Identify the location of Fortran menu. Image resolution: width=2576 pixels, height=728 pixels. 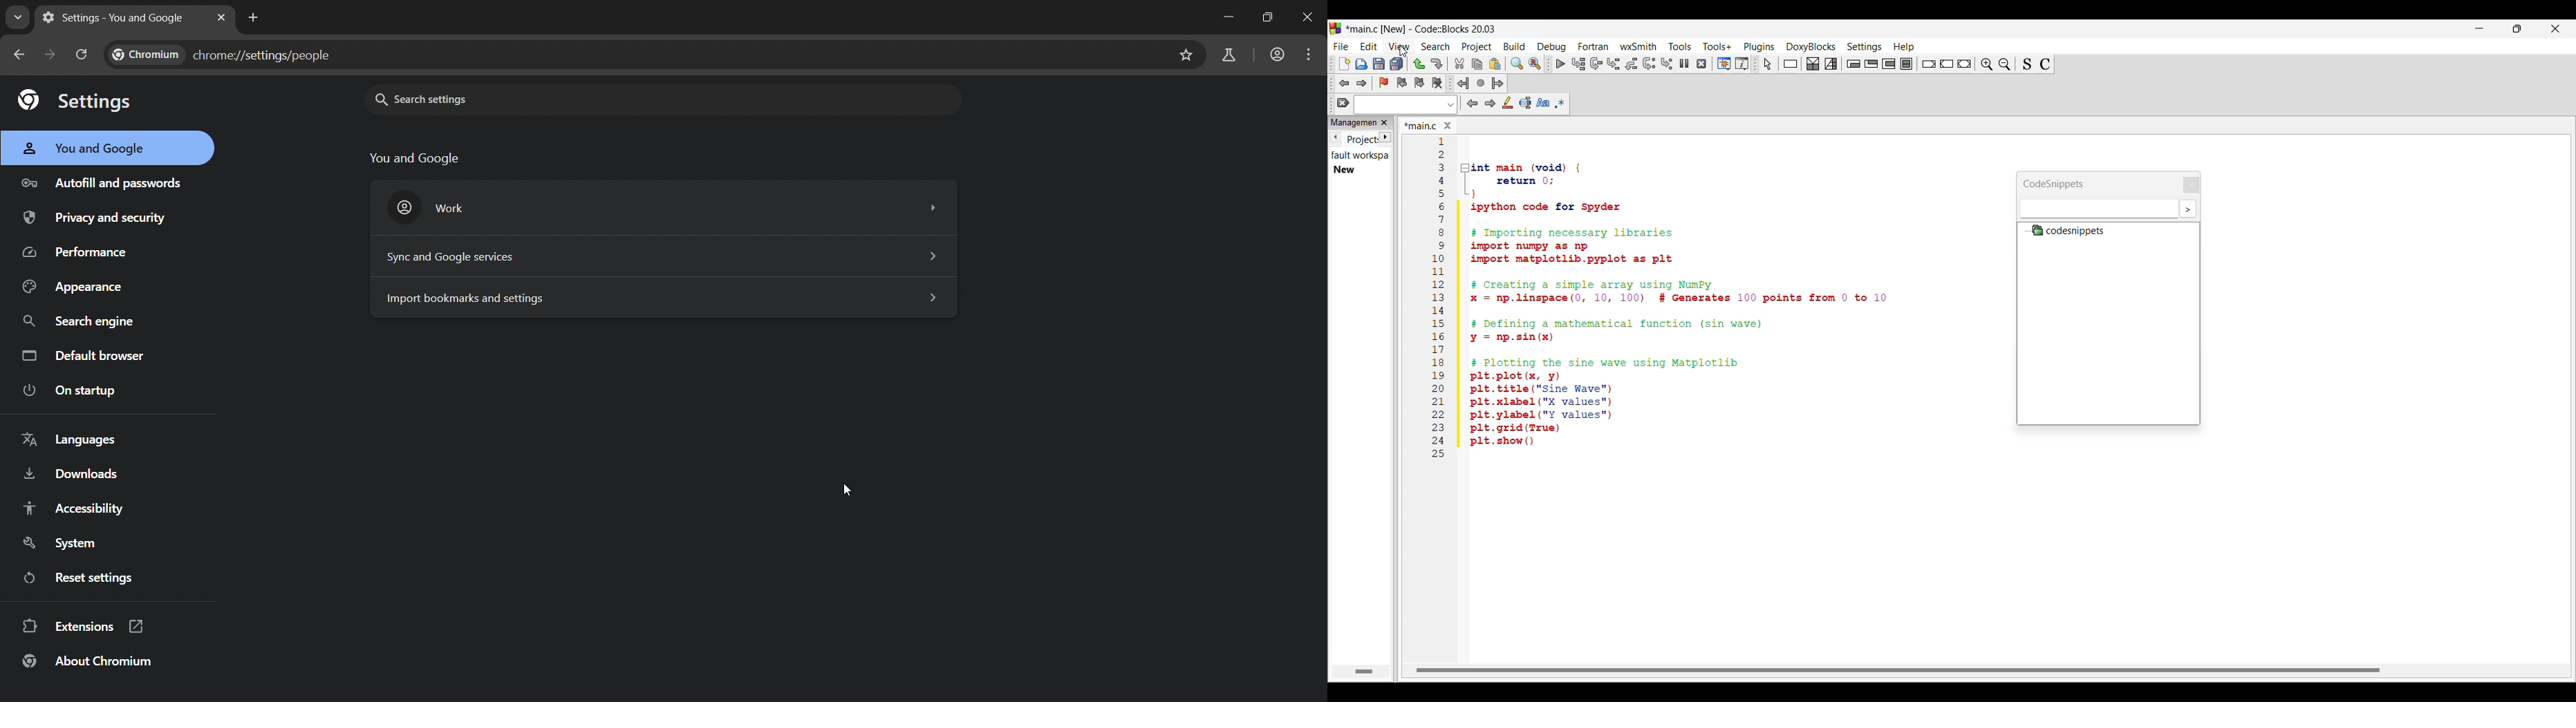
(1593, 46).